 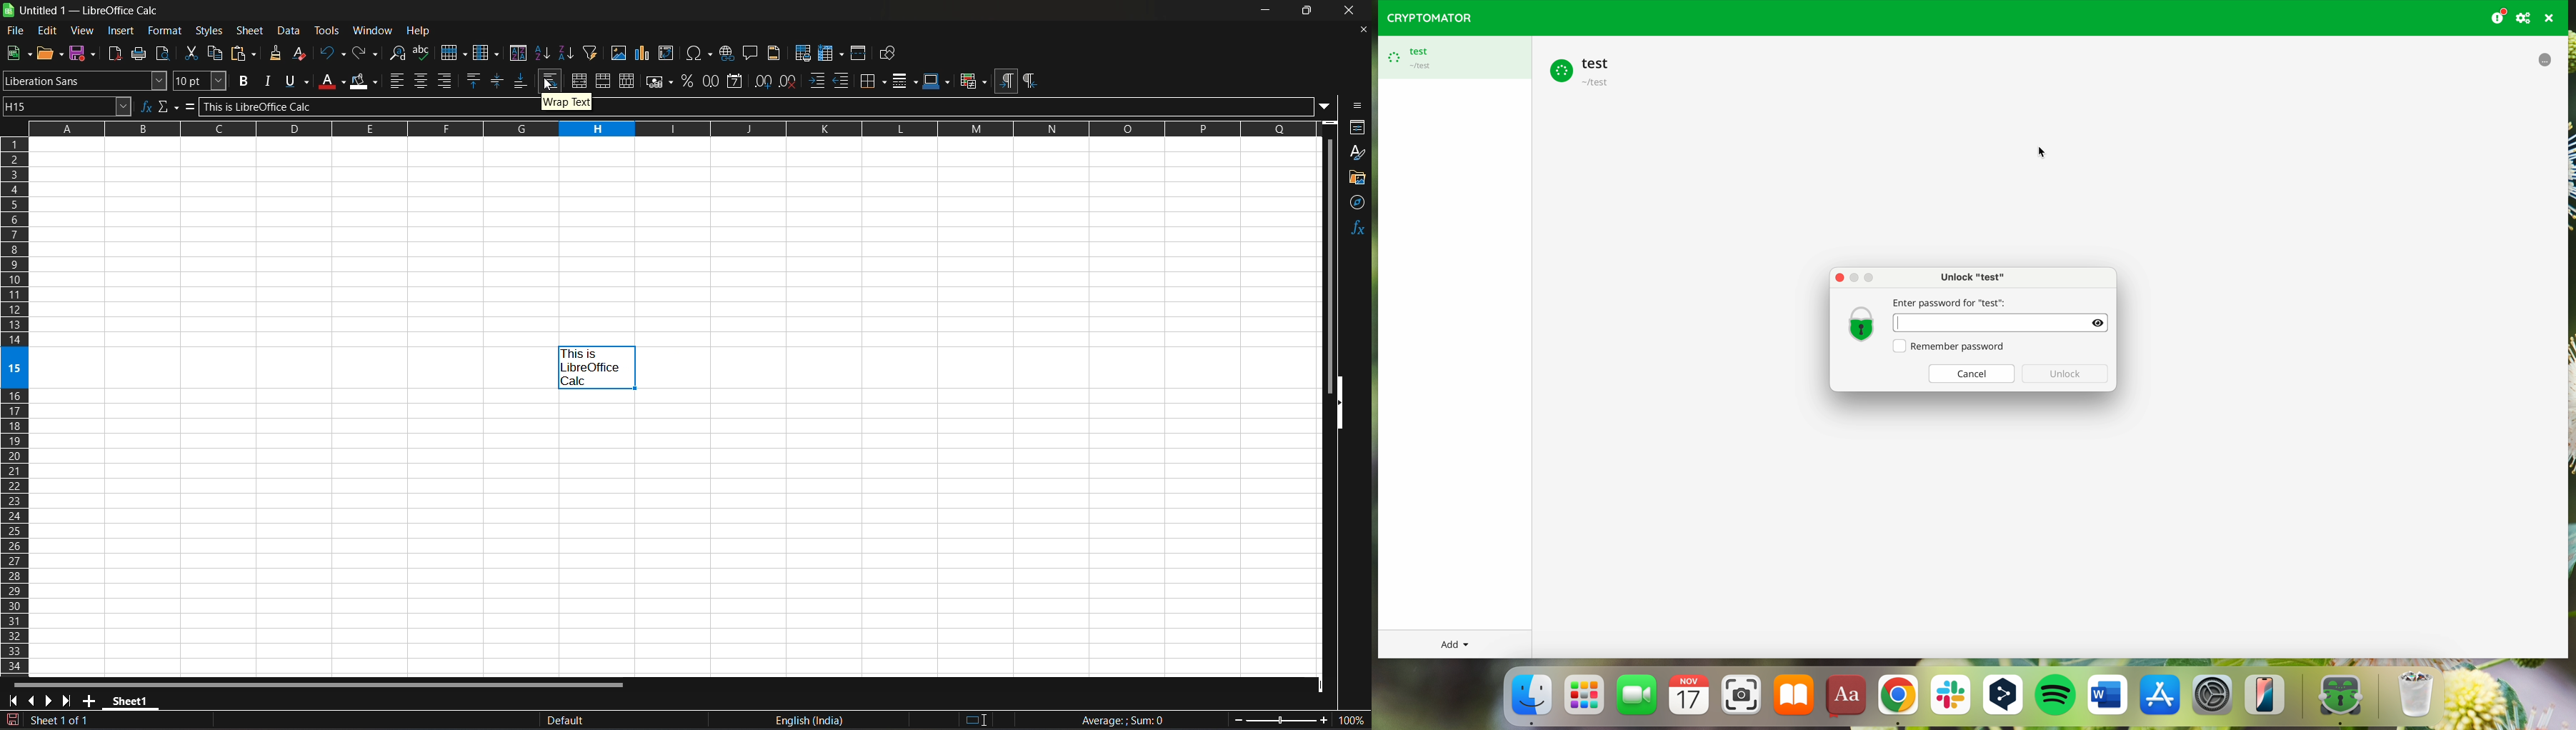 What do you see at coordinates (296, 81) in the screenshot?
I see `underline` at bounding box center [296, 81].